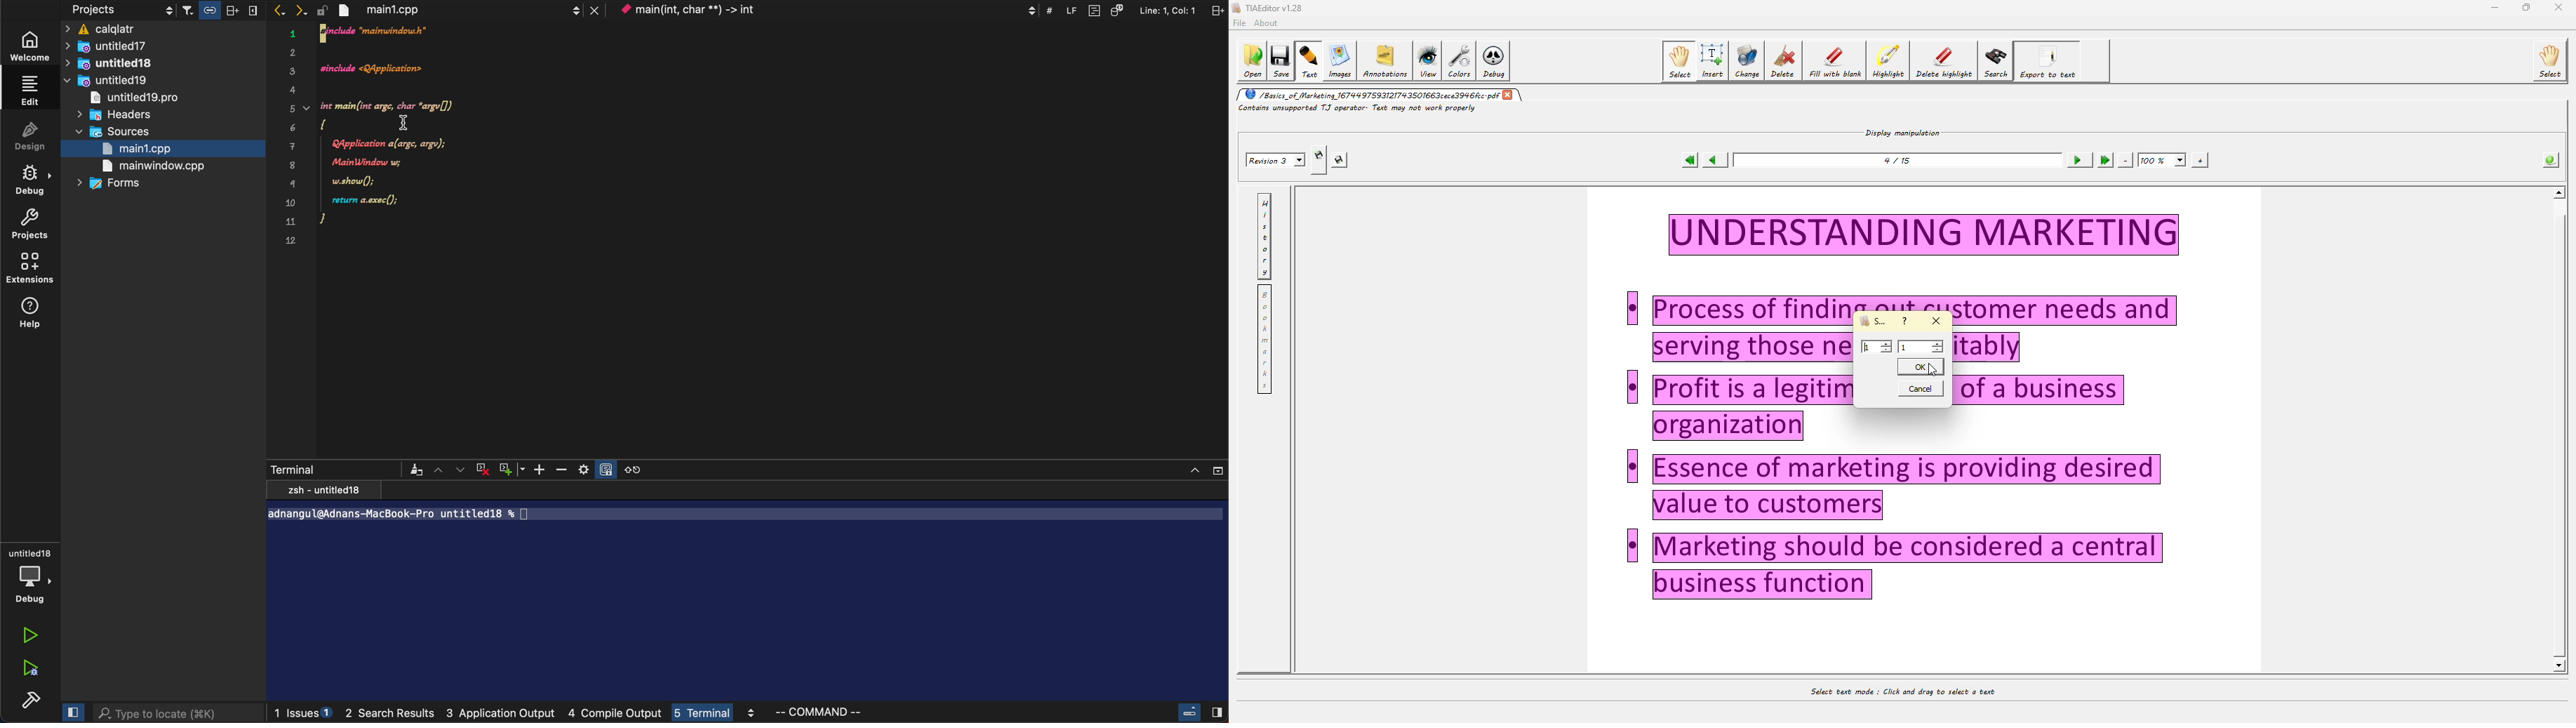 This screenshot has width=2576, height=728. Describe the element at coordinates (36, 312) in the screenshot. I see `help` at that location.